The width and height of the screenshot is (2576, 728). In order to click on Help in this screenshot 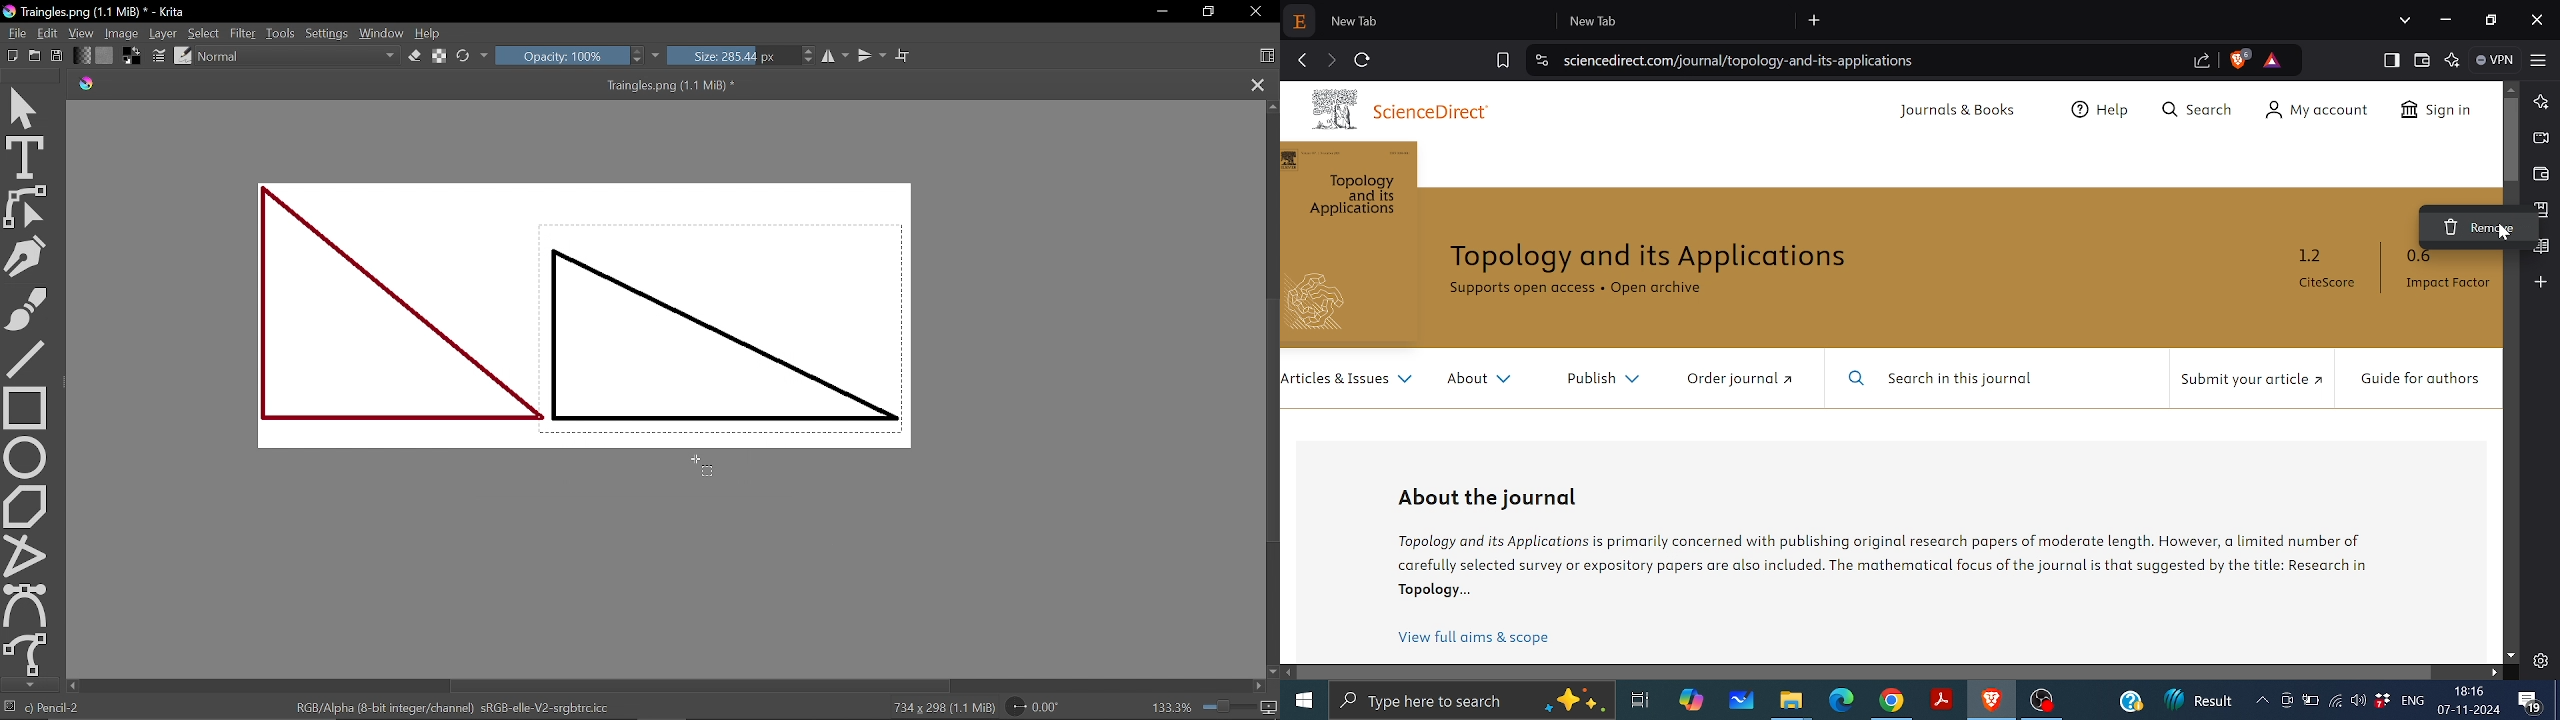, I will do `click(430, 34)`.